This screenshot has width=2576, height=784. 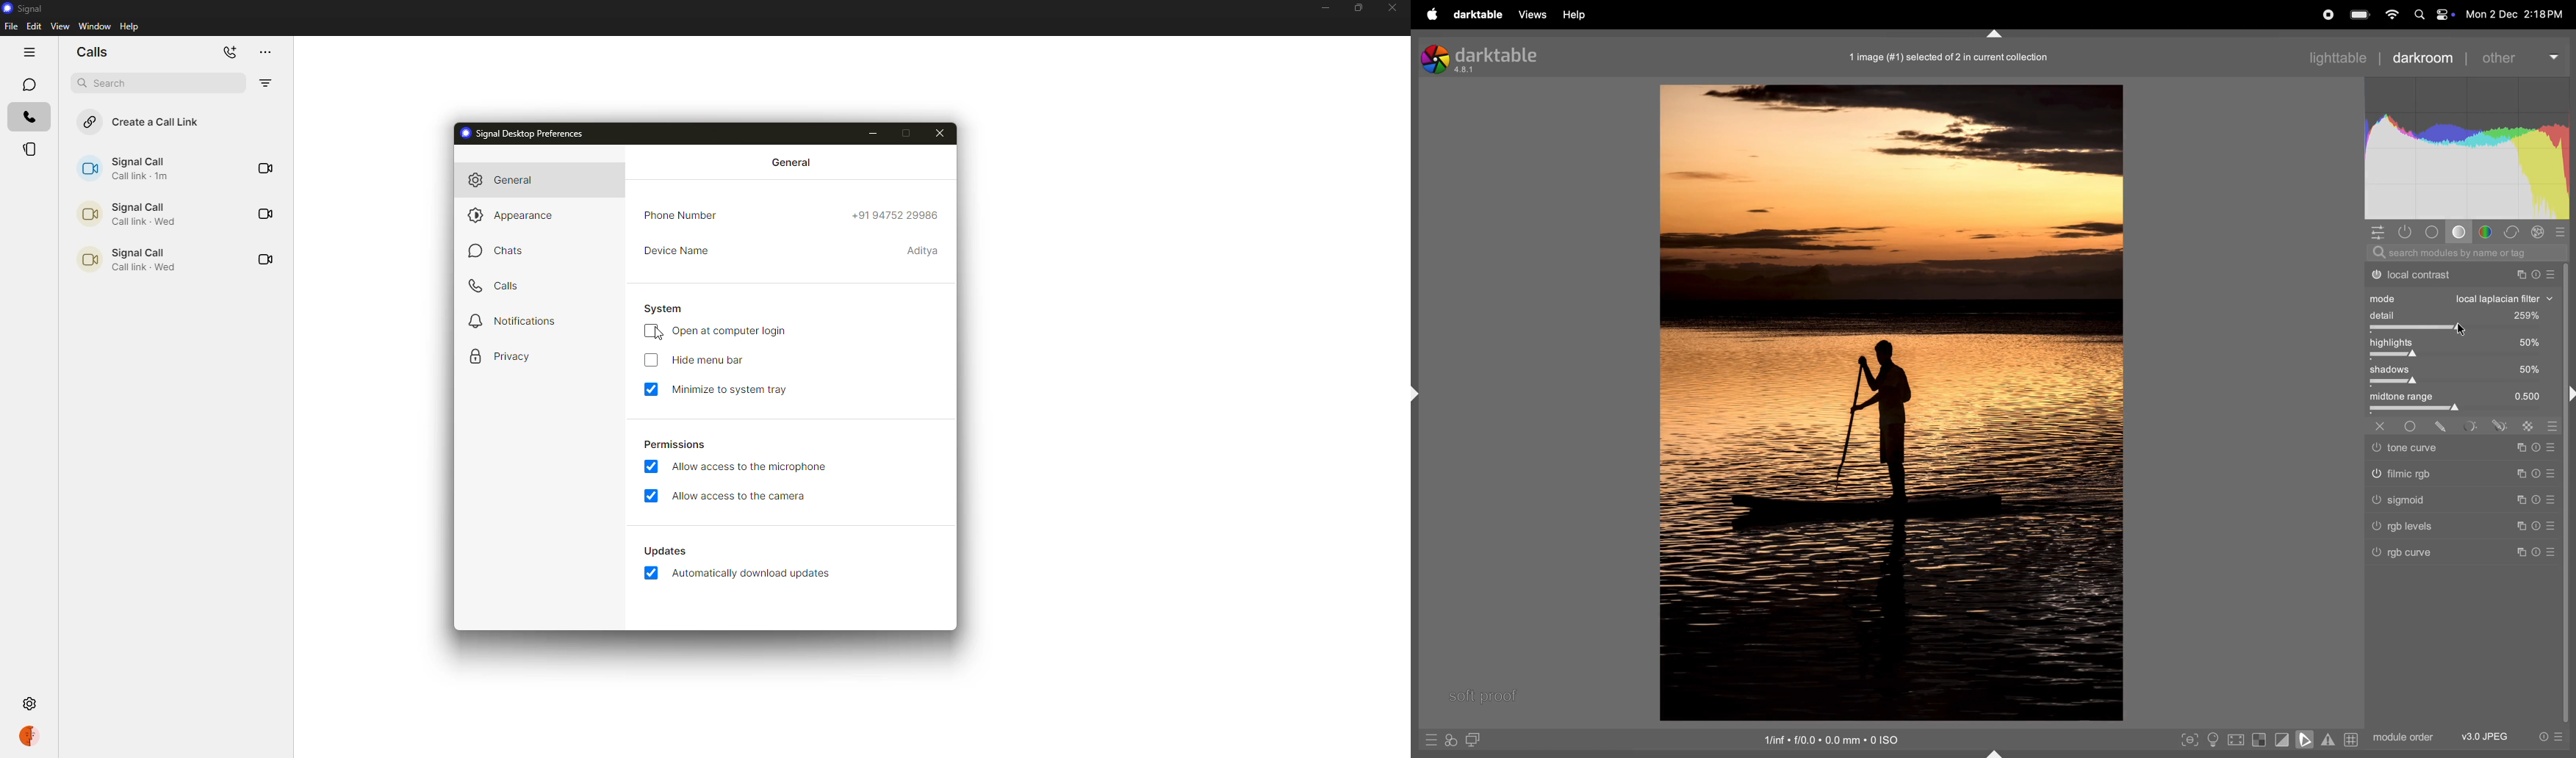 What do you see at coordinates (60, 26) in the screenshot?
I see `view` at bounding box center [60, 26].